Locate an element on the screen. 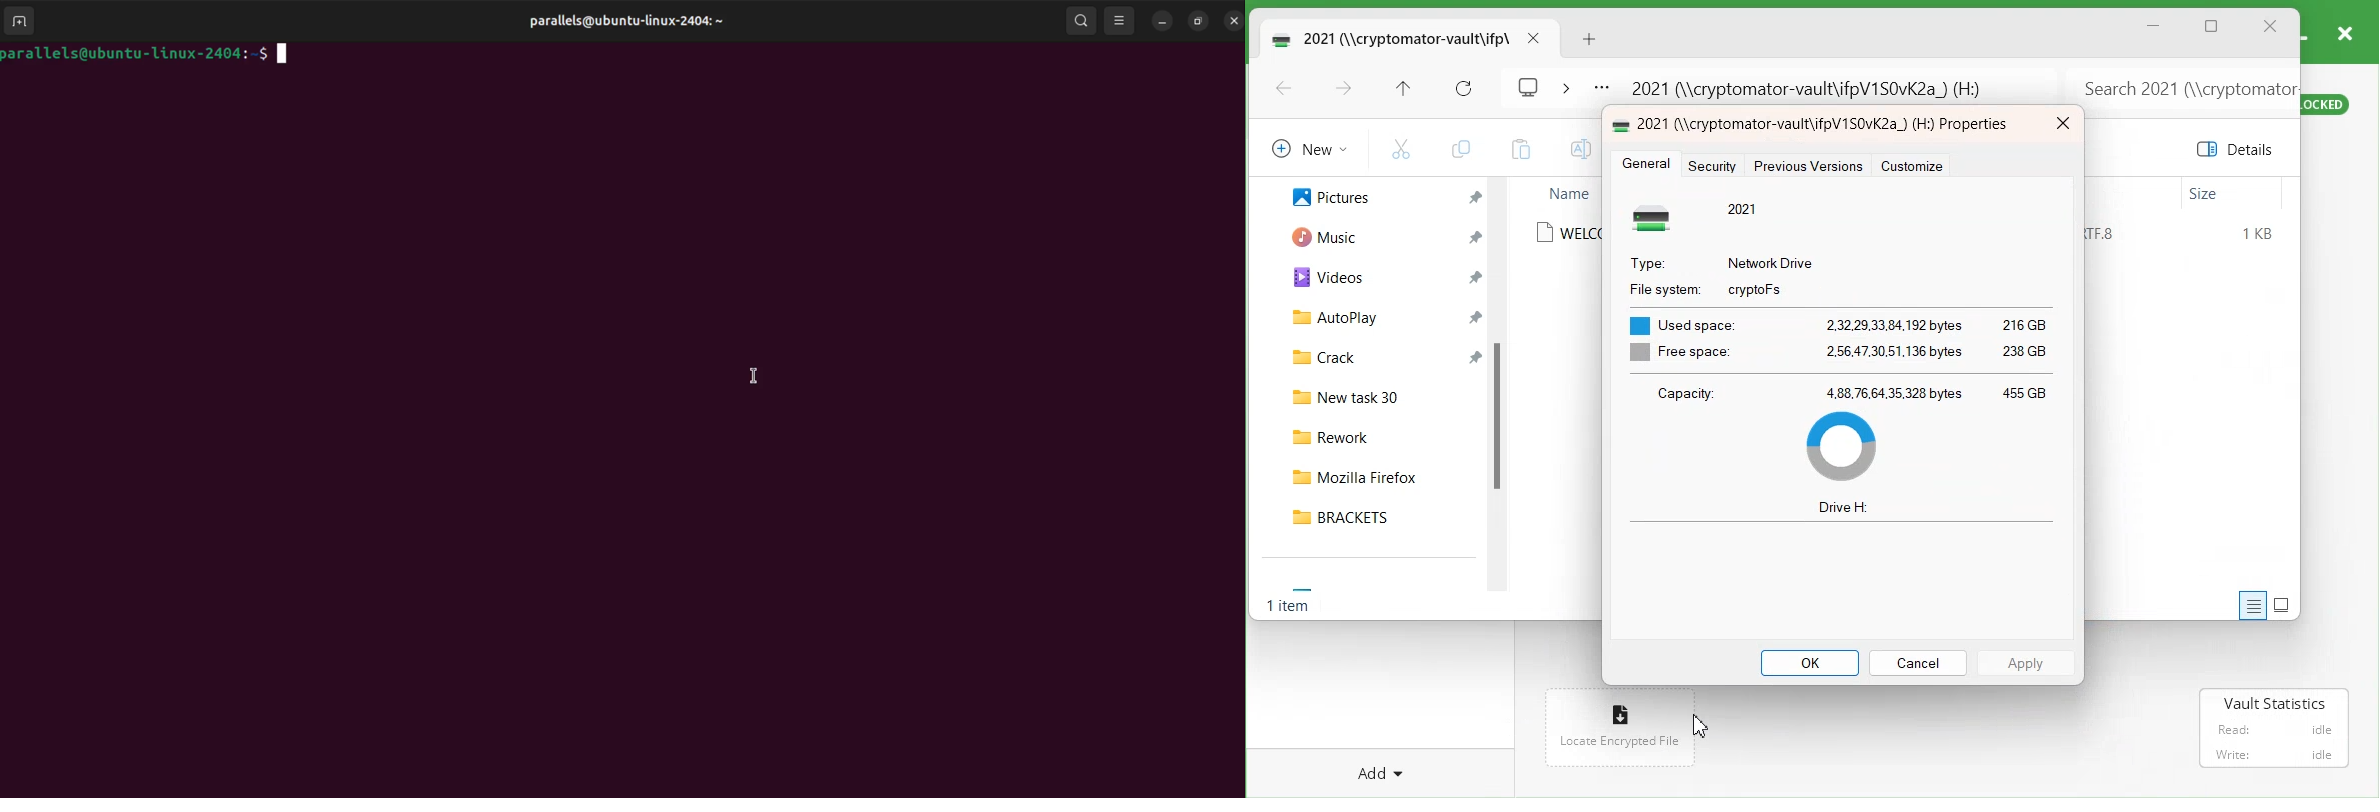 The image size is (2380, 812). Text 1 is located at coordinates (1828, 125).